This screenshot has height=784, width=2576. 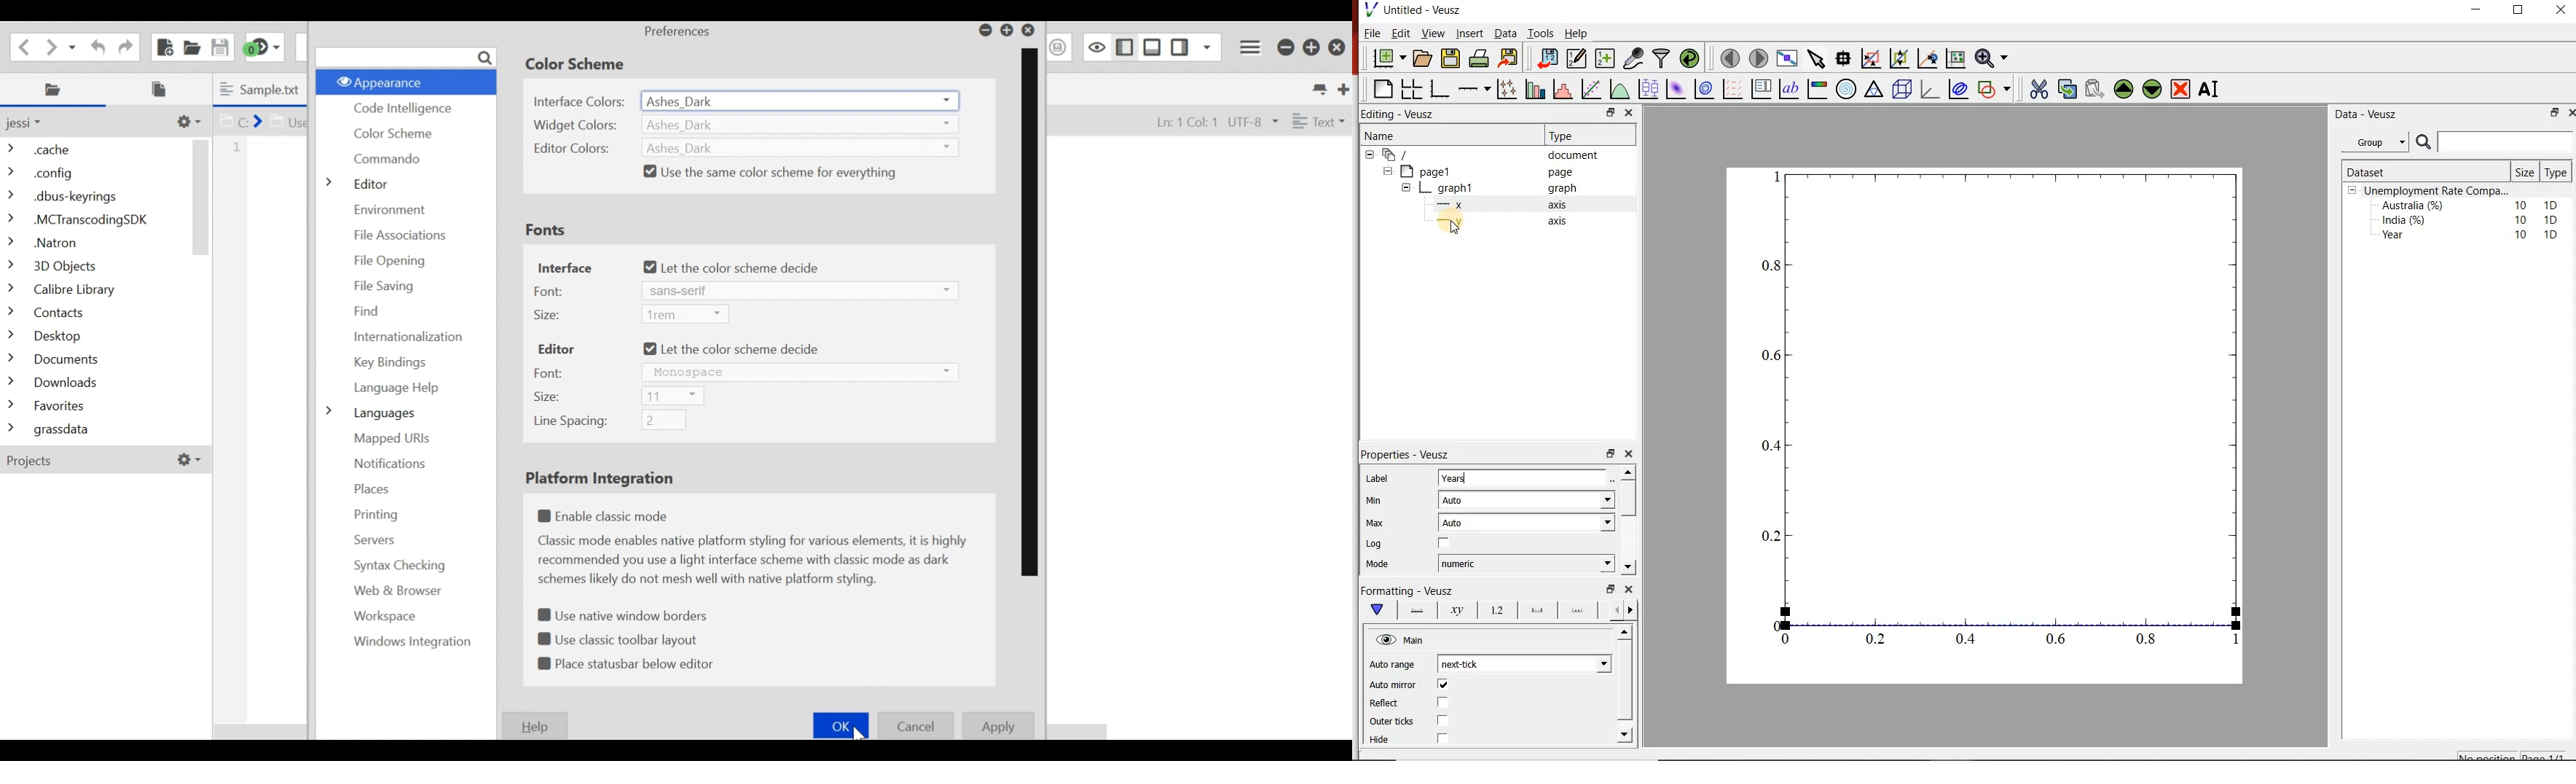 What do you see at coordinates (1676, 89) in the screenshot?
I see `plot 2d datasets as image` at bounding box center [1676, 89].